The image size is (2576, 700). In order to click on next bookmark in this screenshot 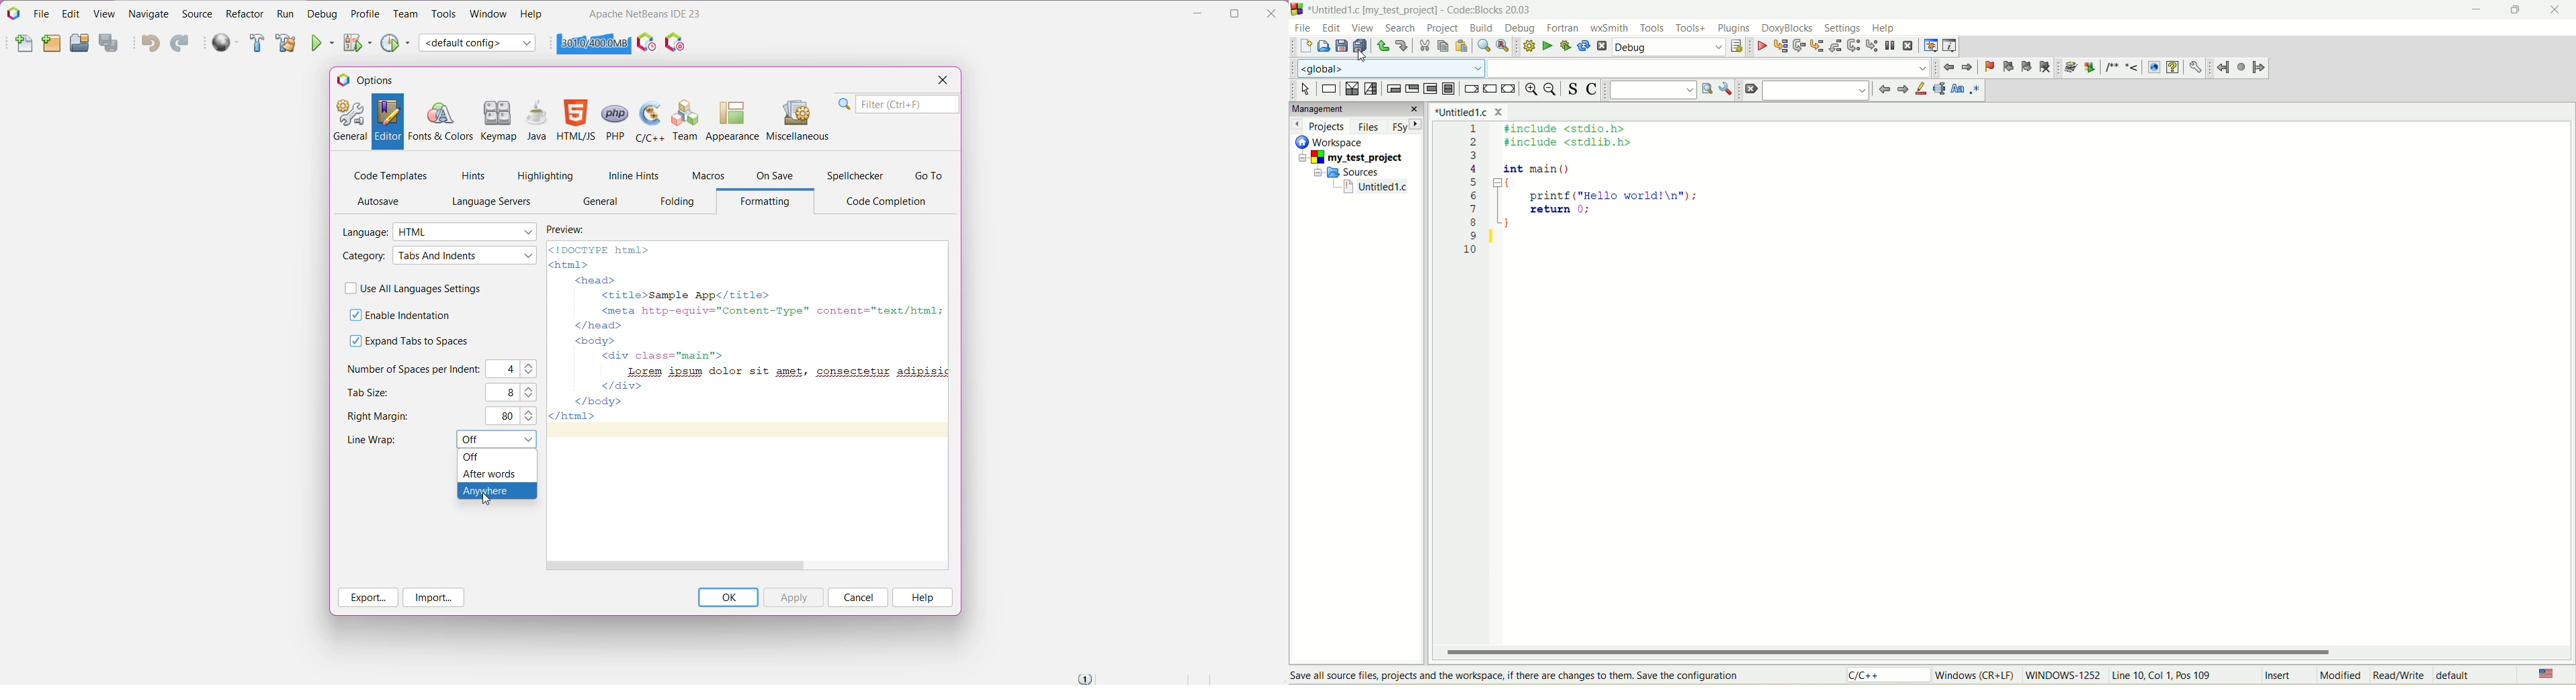, I will do `click(2028, 68)`.